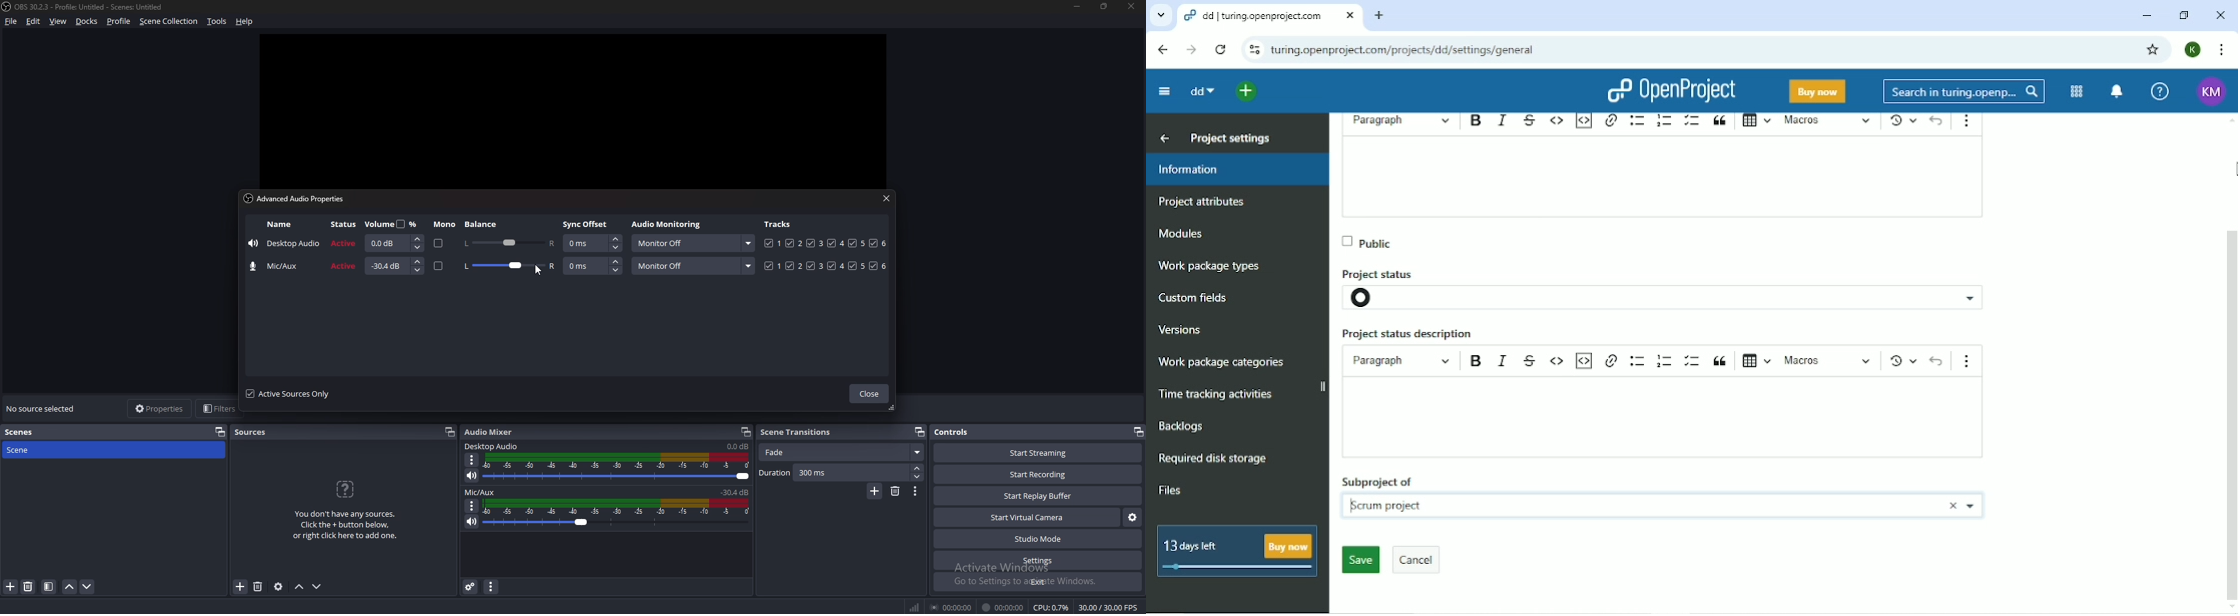 This screenshot has width=2240, height=616. Describe the element at coordinates (746, 432) in the screenshot. I see `pop out` at that location.